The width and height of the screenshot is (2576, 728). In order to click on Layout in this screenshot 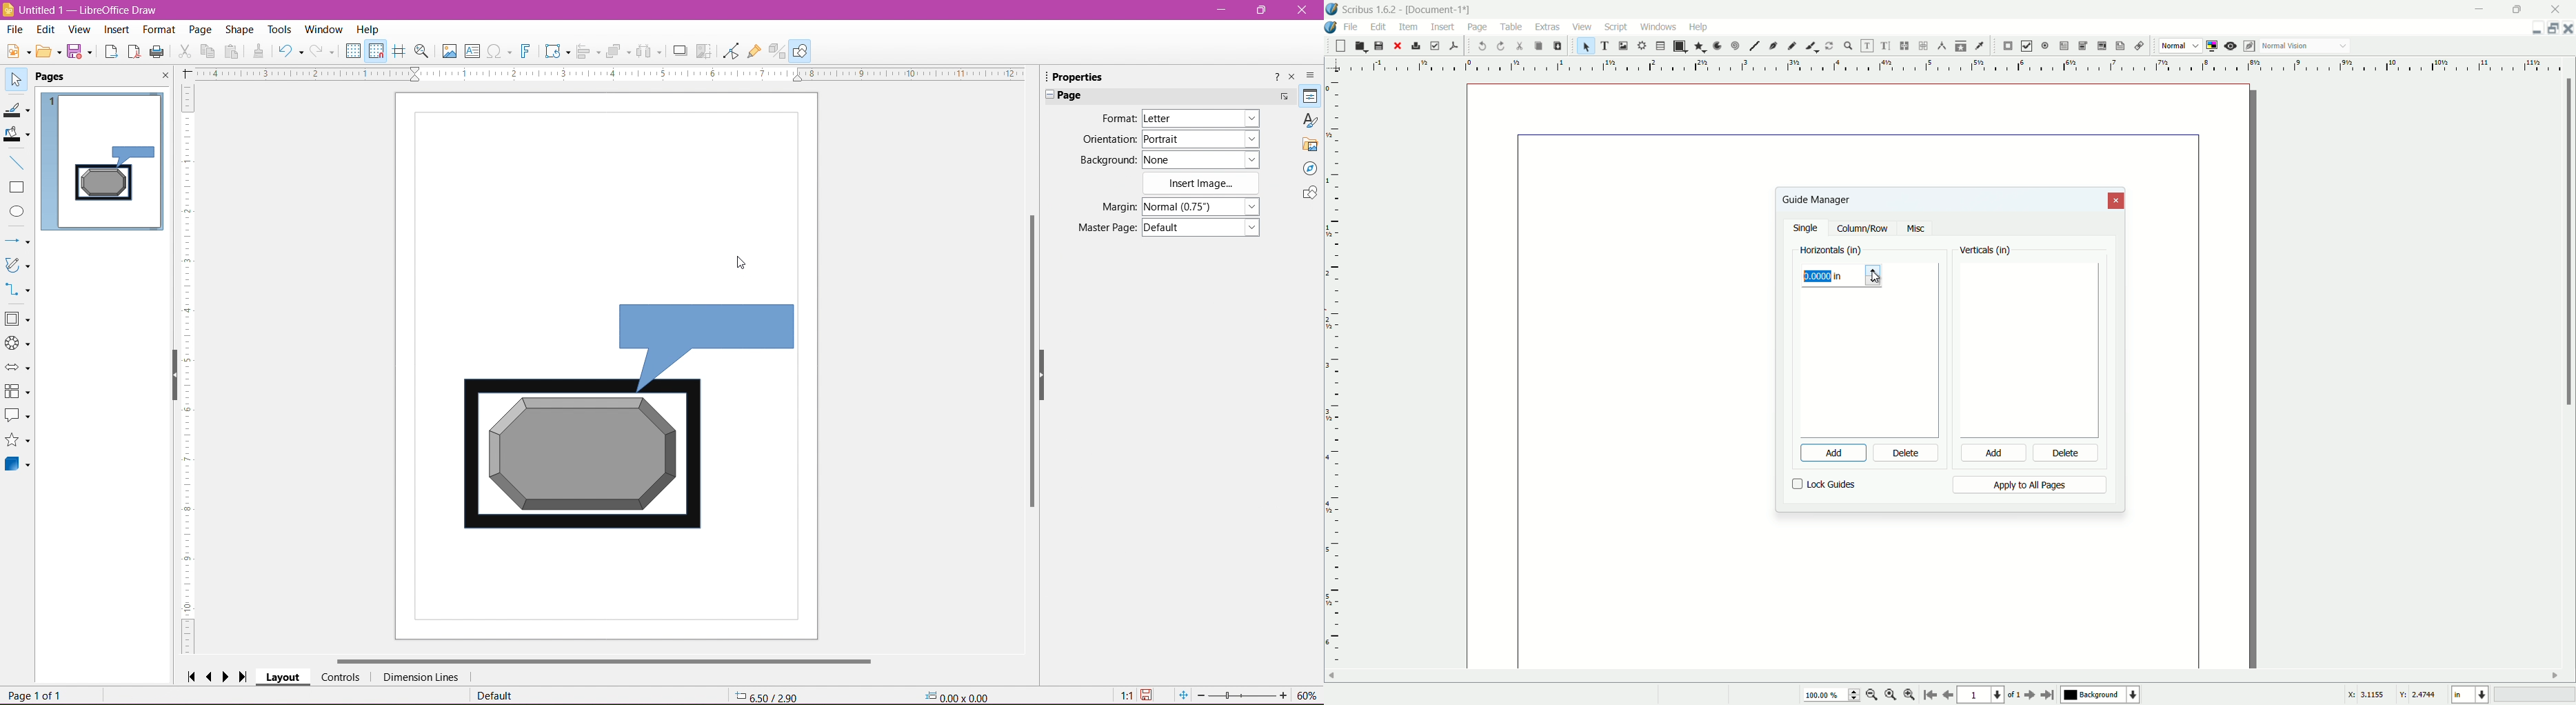, I will do `click(283, 678)`.